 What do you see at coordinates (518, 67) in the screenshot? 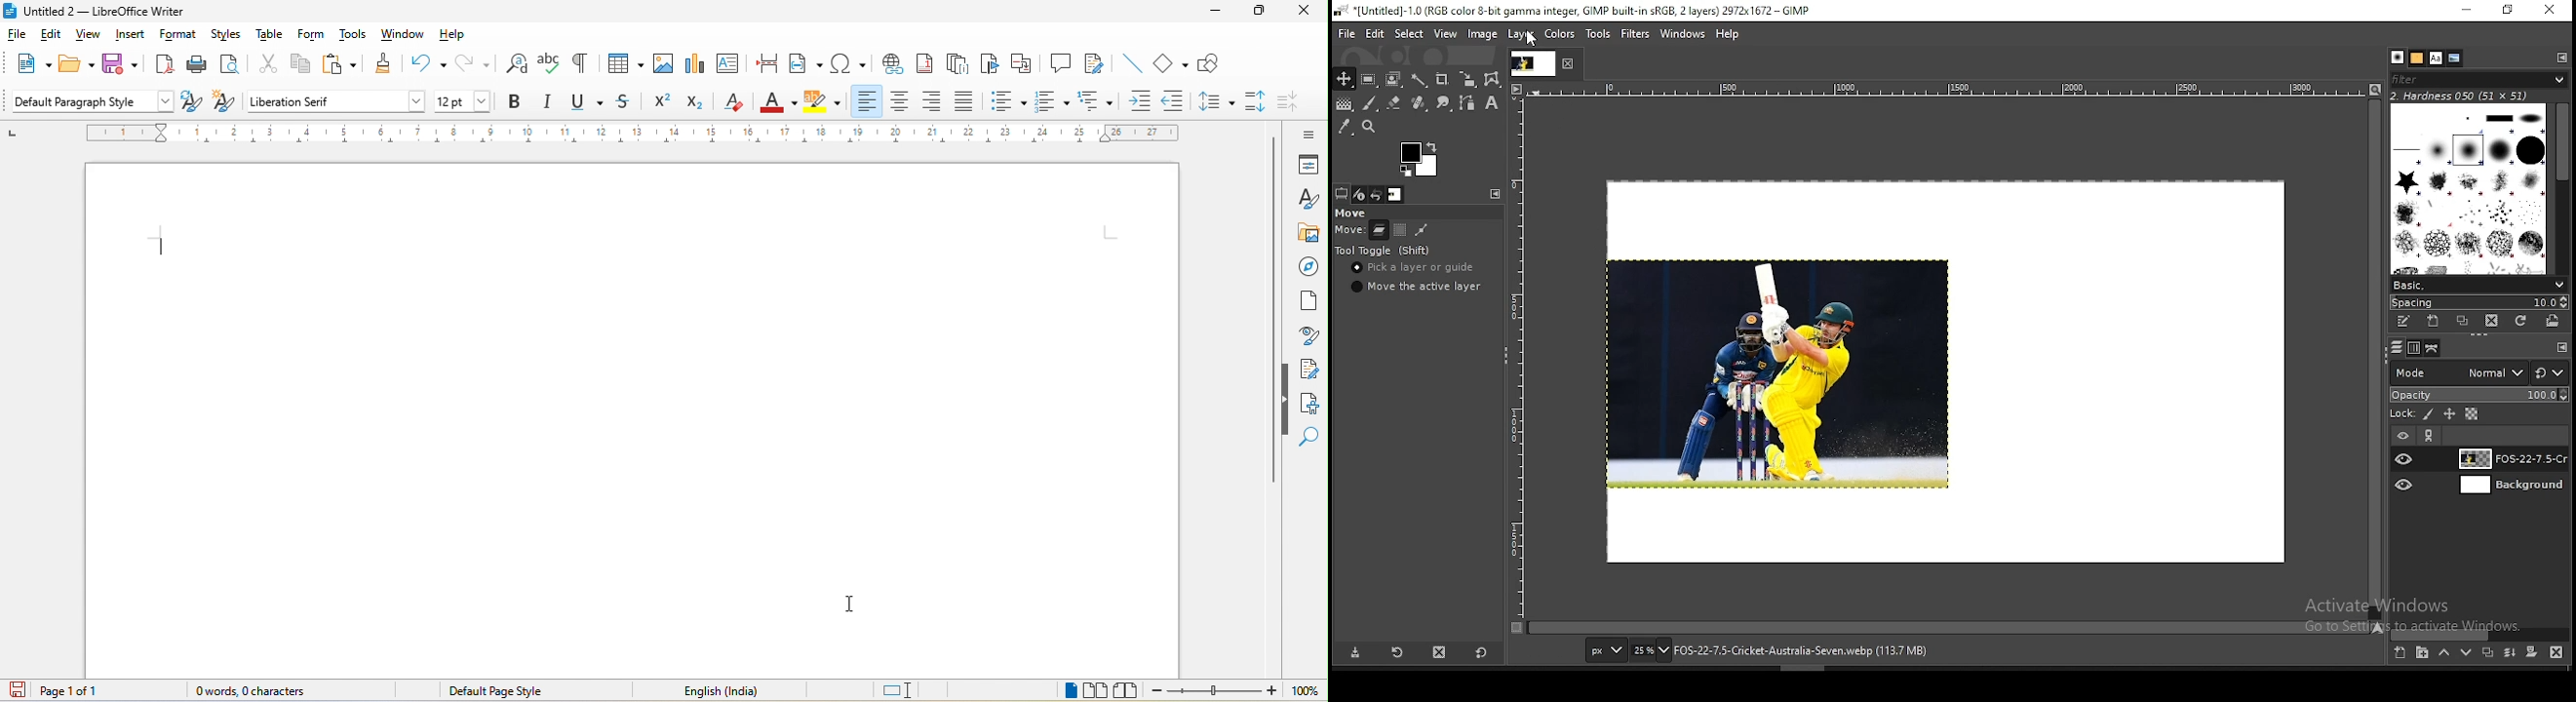
I see `find and replace` at bounding box center [518, 67].